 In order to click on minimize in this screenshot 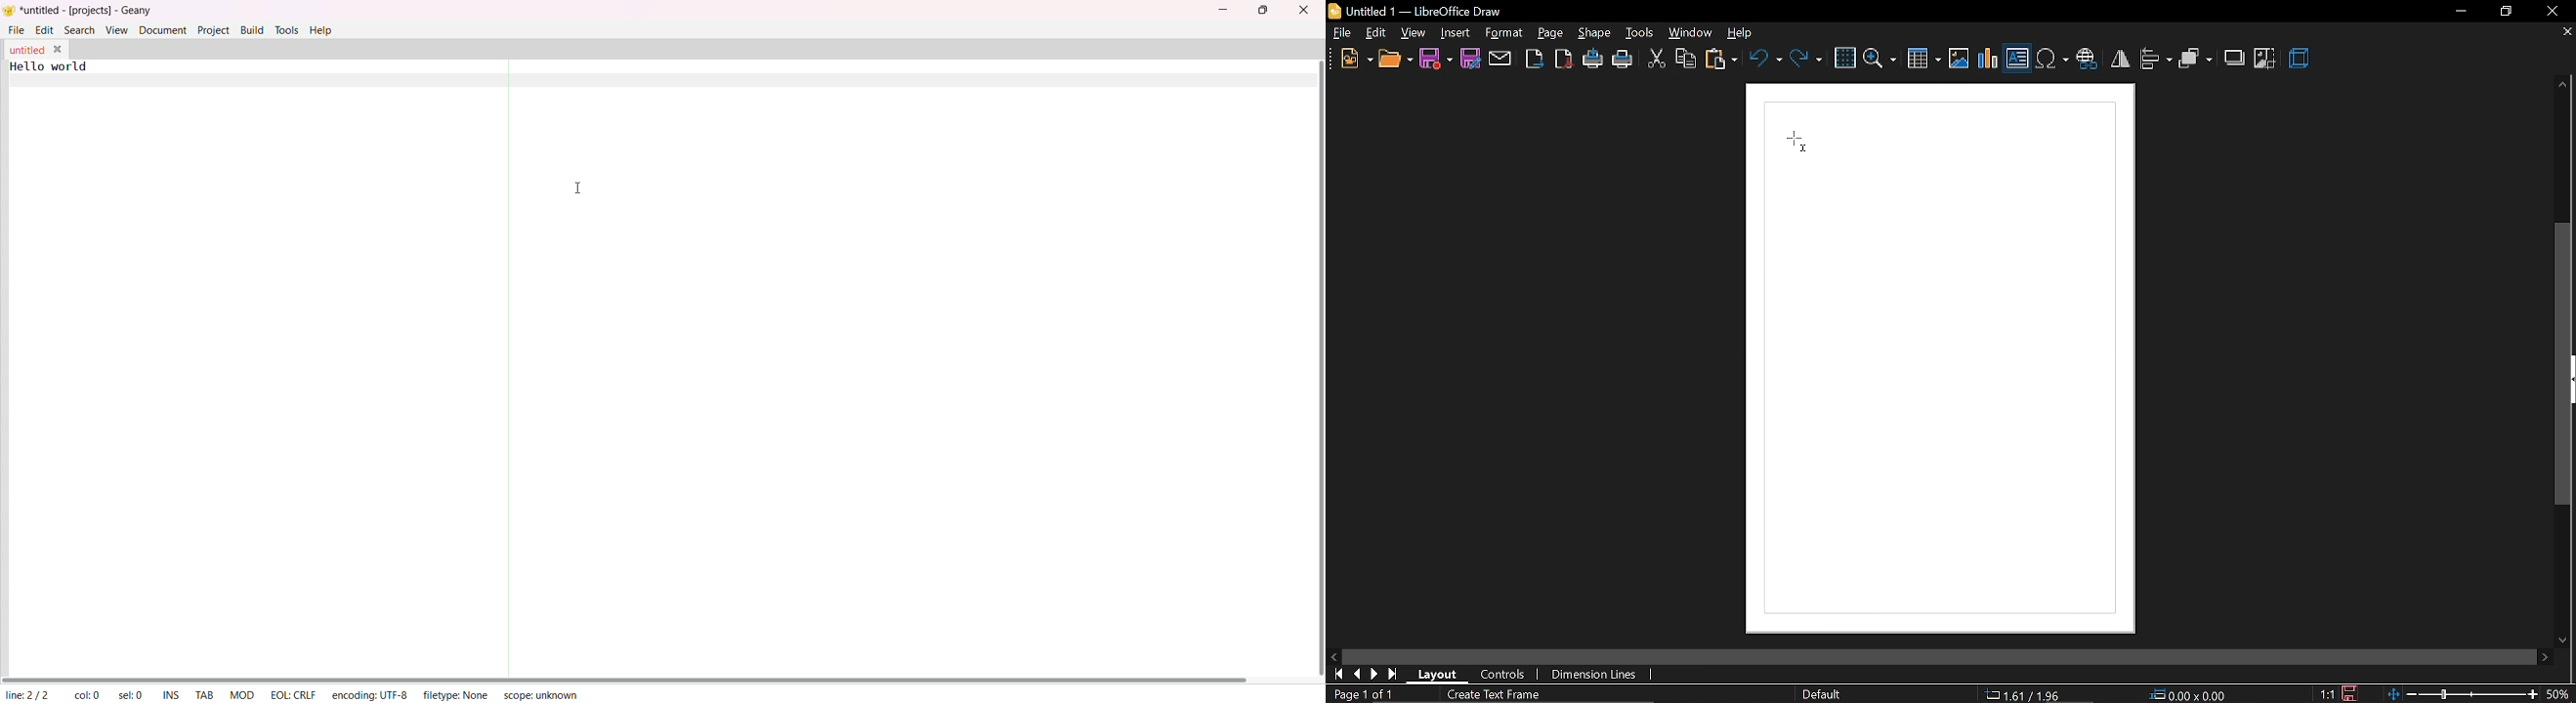, I will do `click(2459, 11)`.